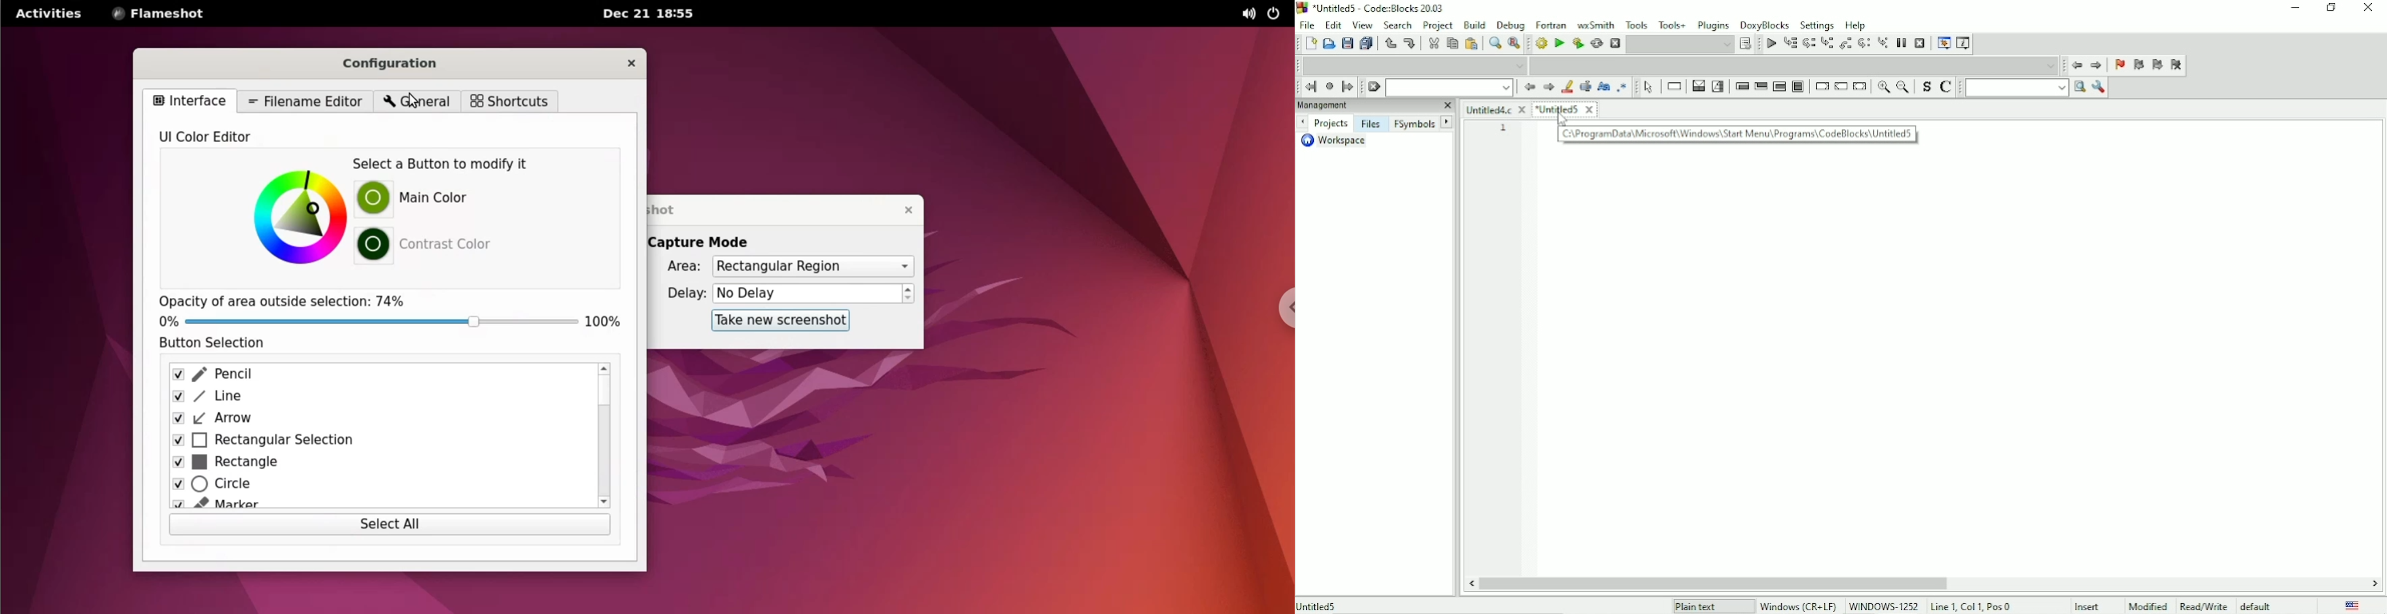 This screenshot has width=2408, height=616. Describe the element at coordinates (1504, 144) in the screenshot. I see `2` at that location.